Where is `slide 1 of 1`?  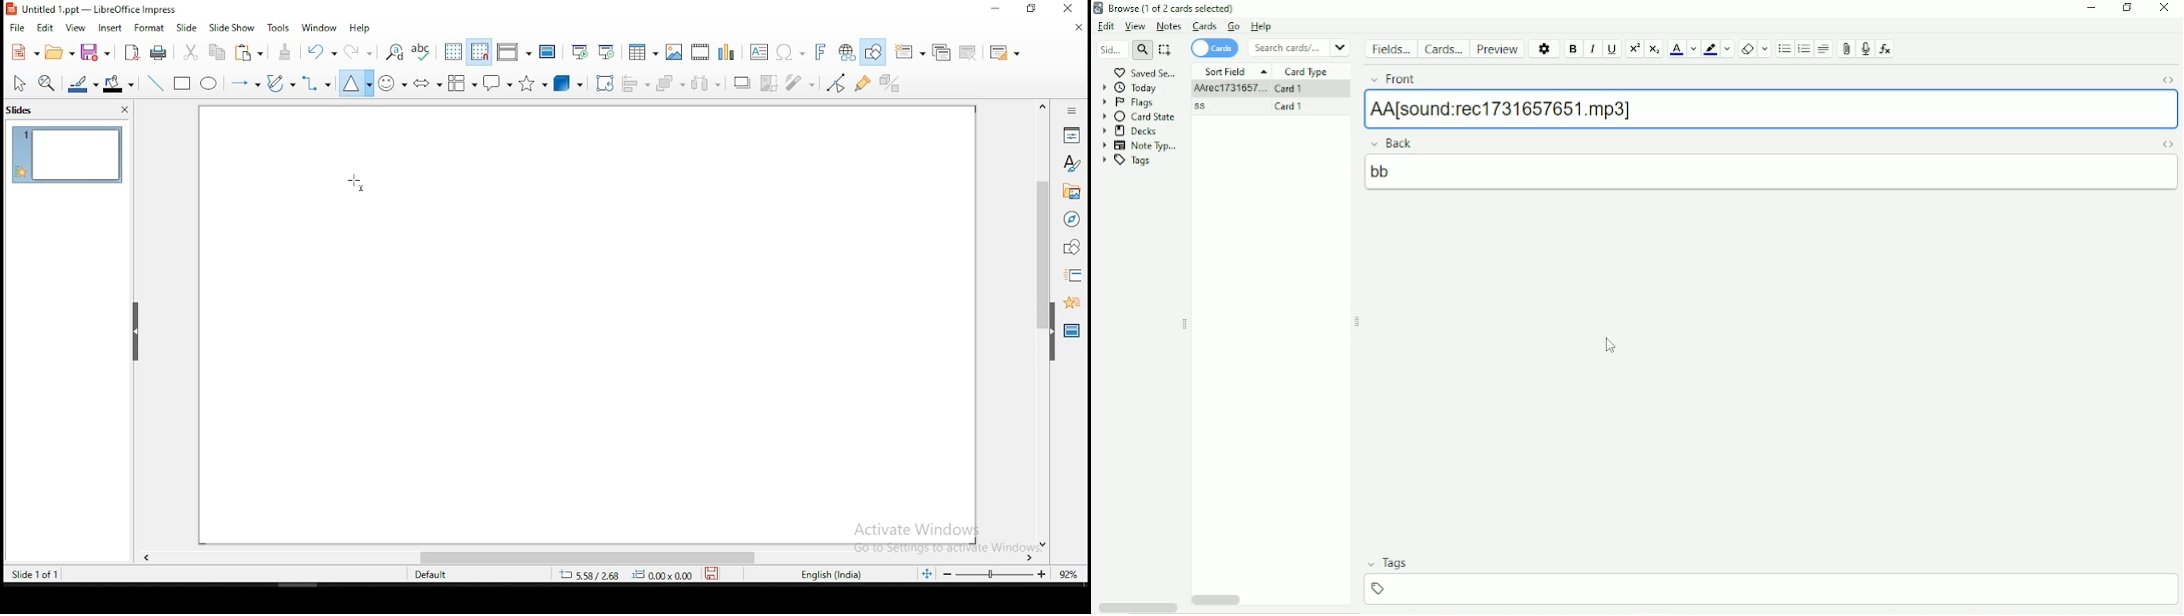 slide 1 of 1 is located at coordinates (34, 572).